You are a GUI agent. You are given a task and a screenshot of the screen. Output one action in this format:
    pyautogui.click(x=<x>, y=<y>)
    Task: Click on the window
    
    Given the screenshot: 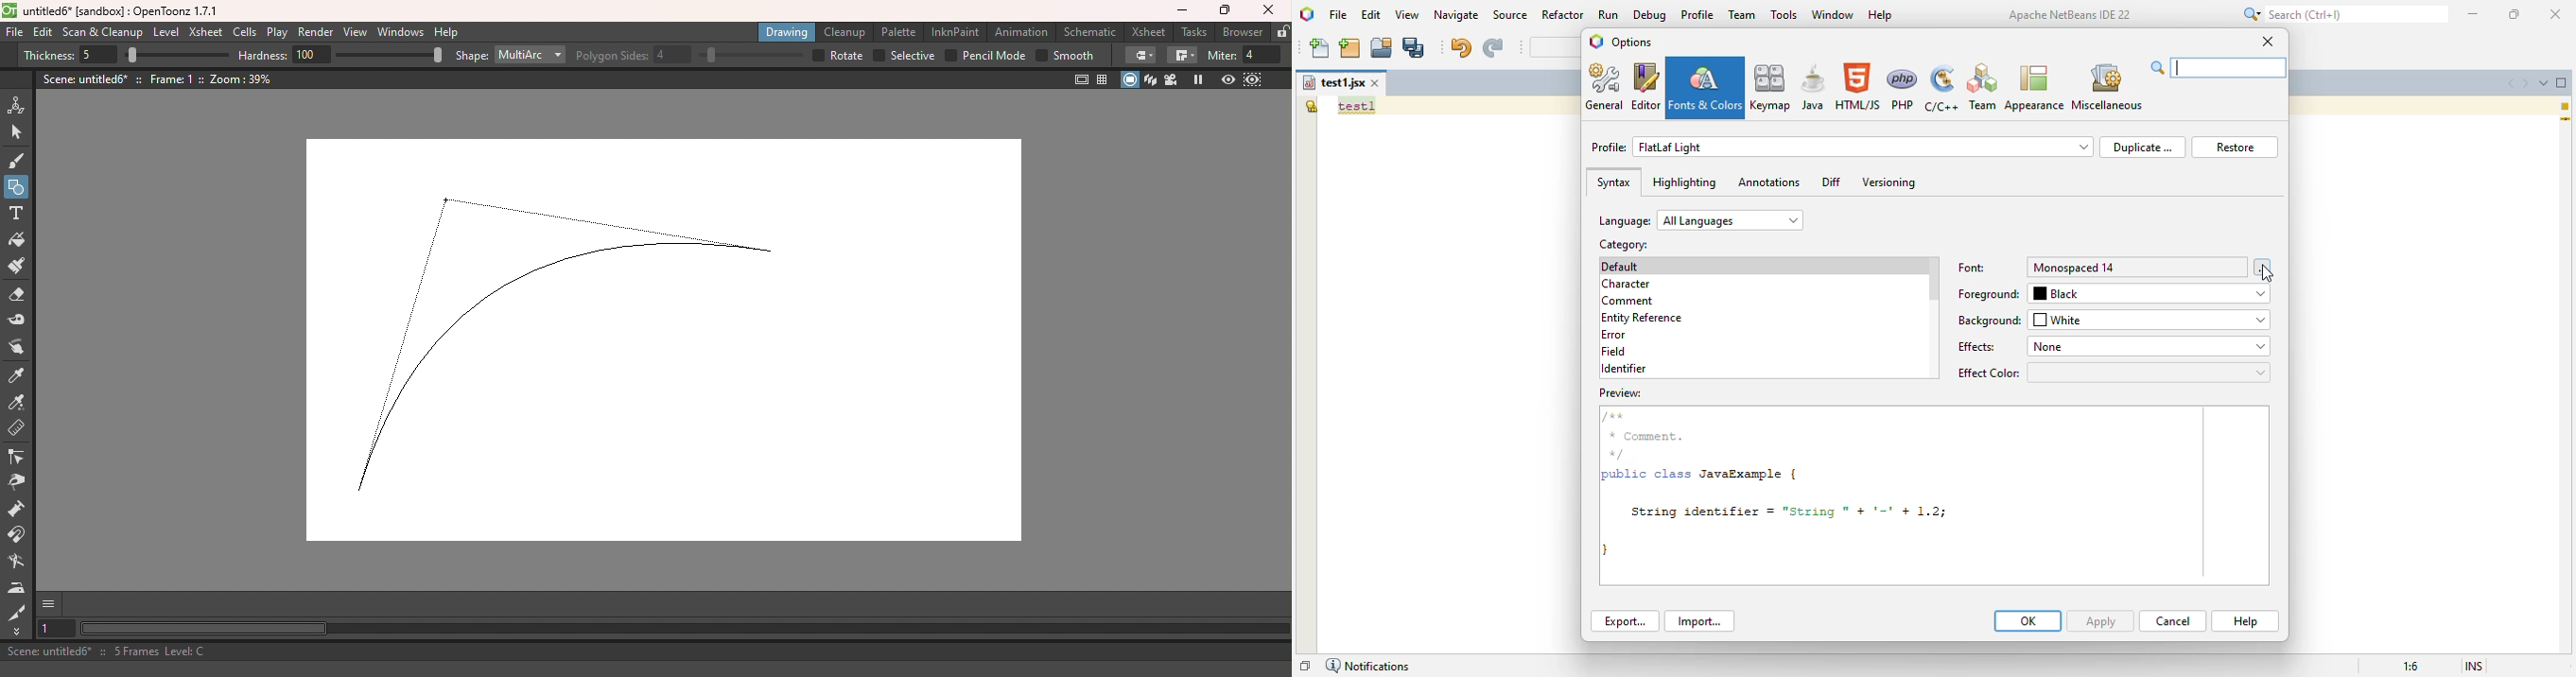 What is the action you would take?
    pyautogui.click(x=1833, y=14)
    